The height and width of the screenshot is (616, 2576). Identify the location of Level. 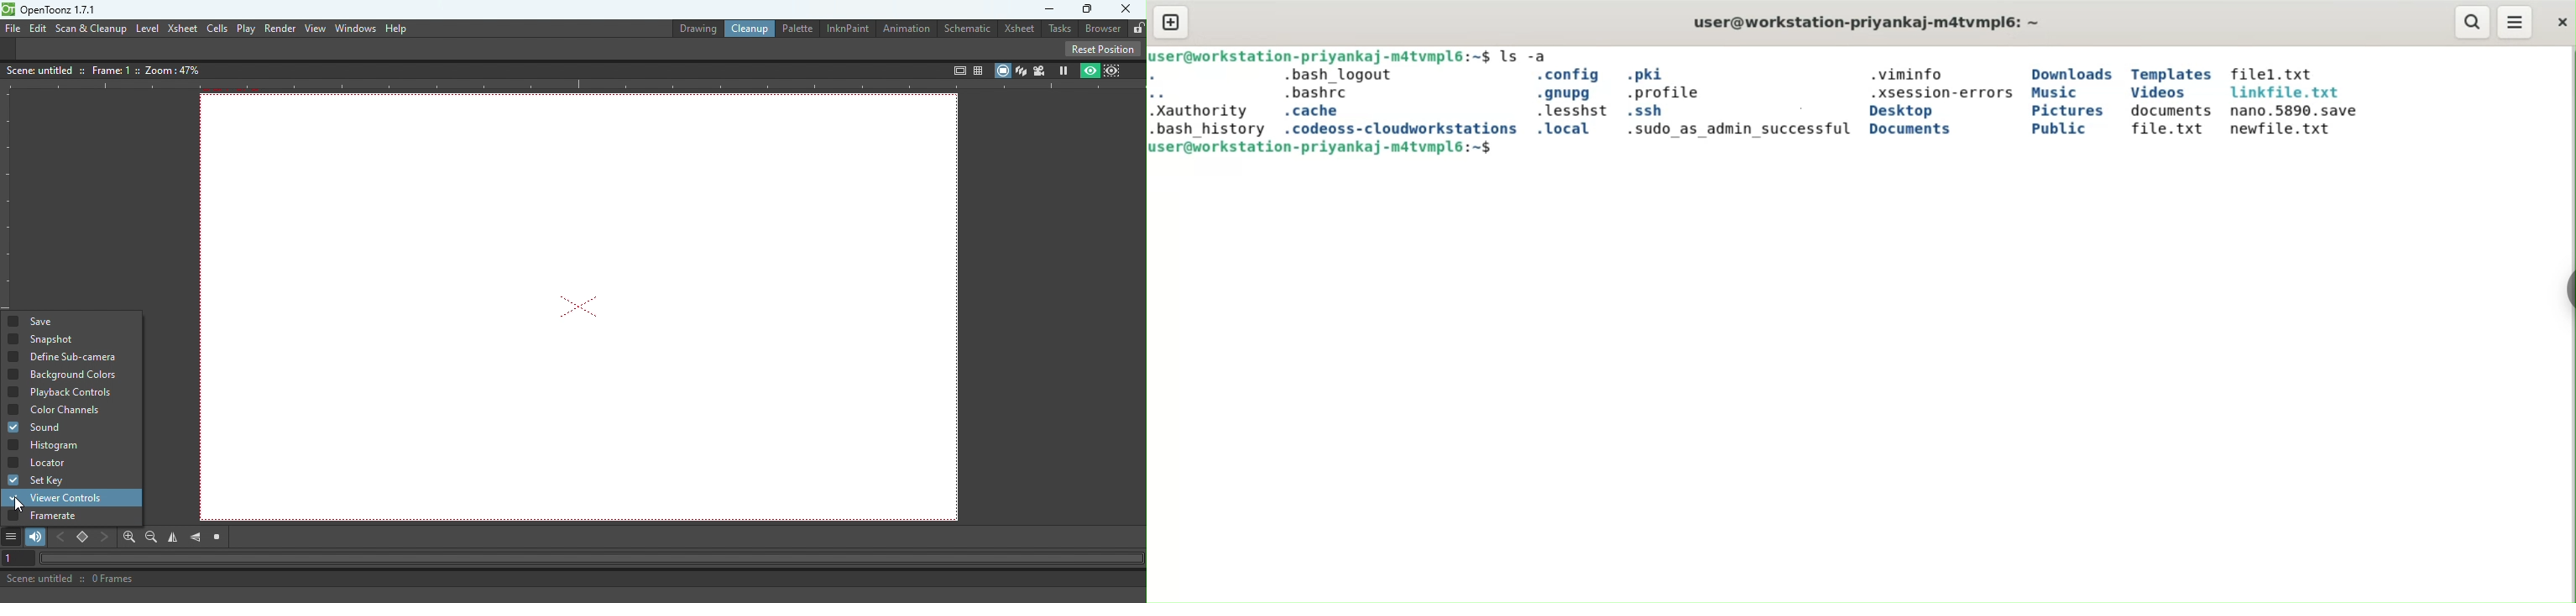
(148, 28).